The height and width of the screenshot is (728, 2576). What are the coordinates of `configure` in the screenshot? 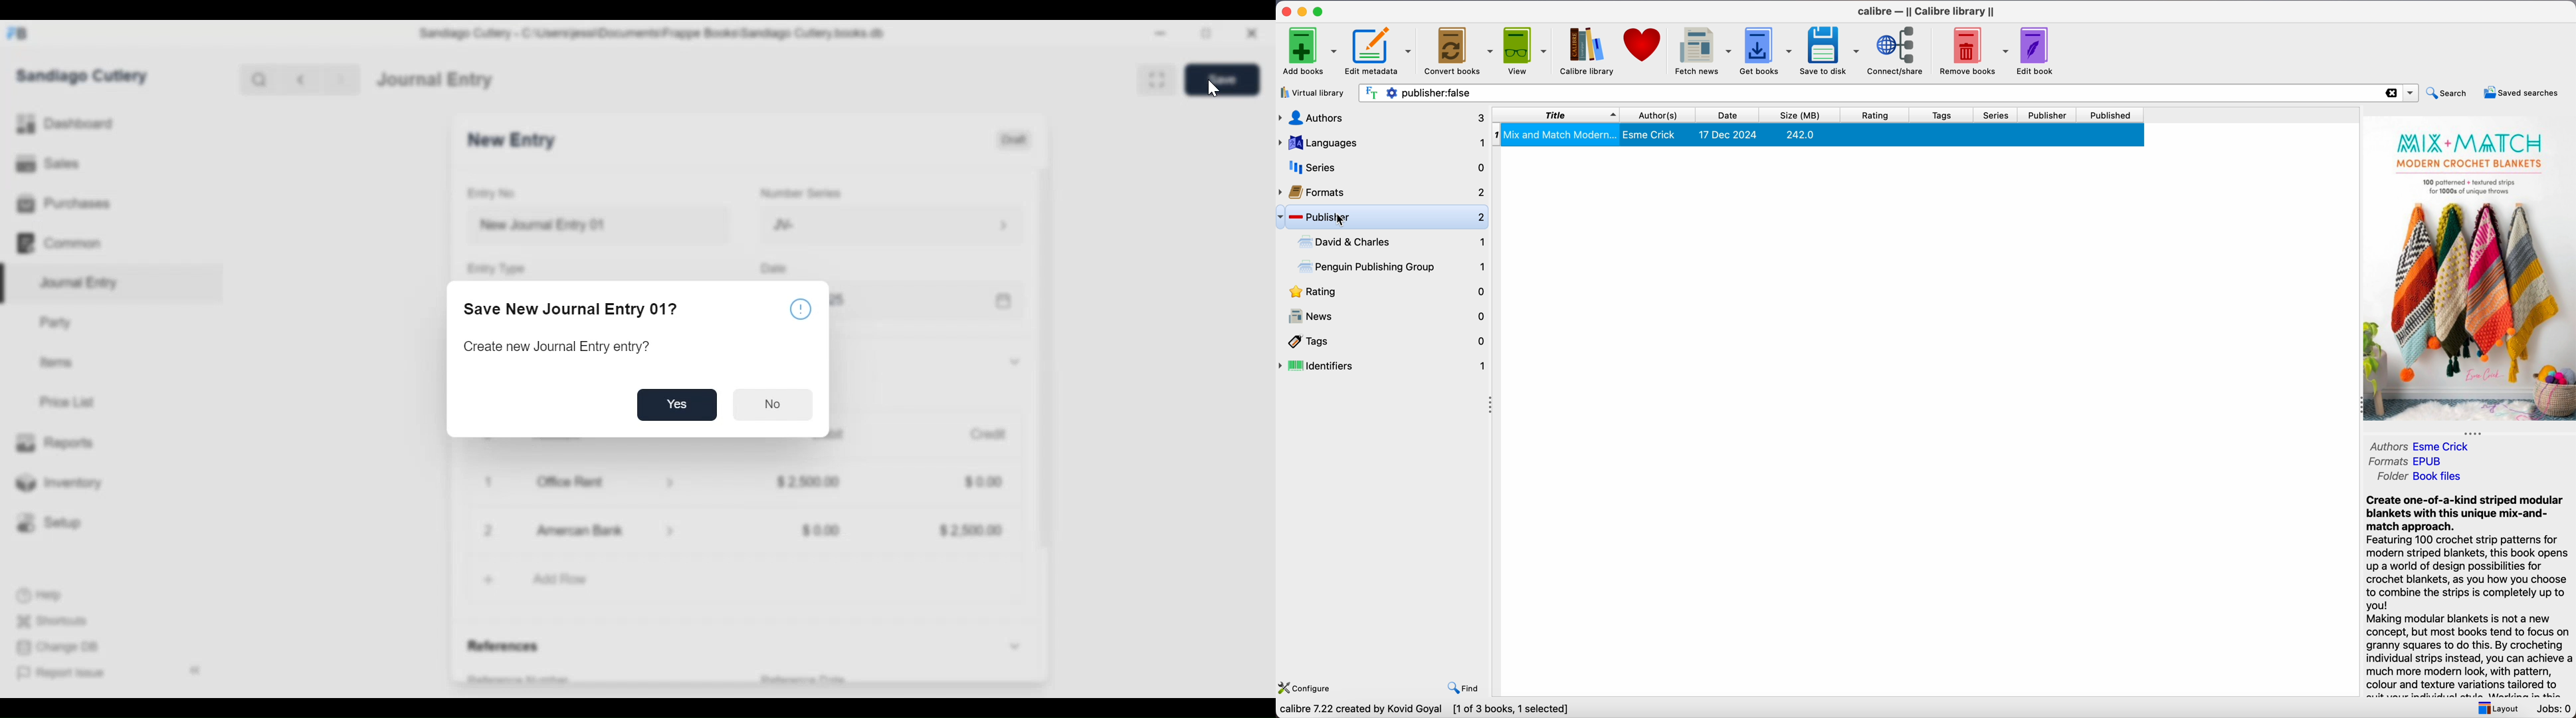 It's located at (1309, 686).